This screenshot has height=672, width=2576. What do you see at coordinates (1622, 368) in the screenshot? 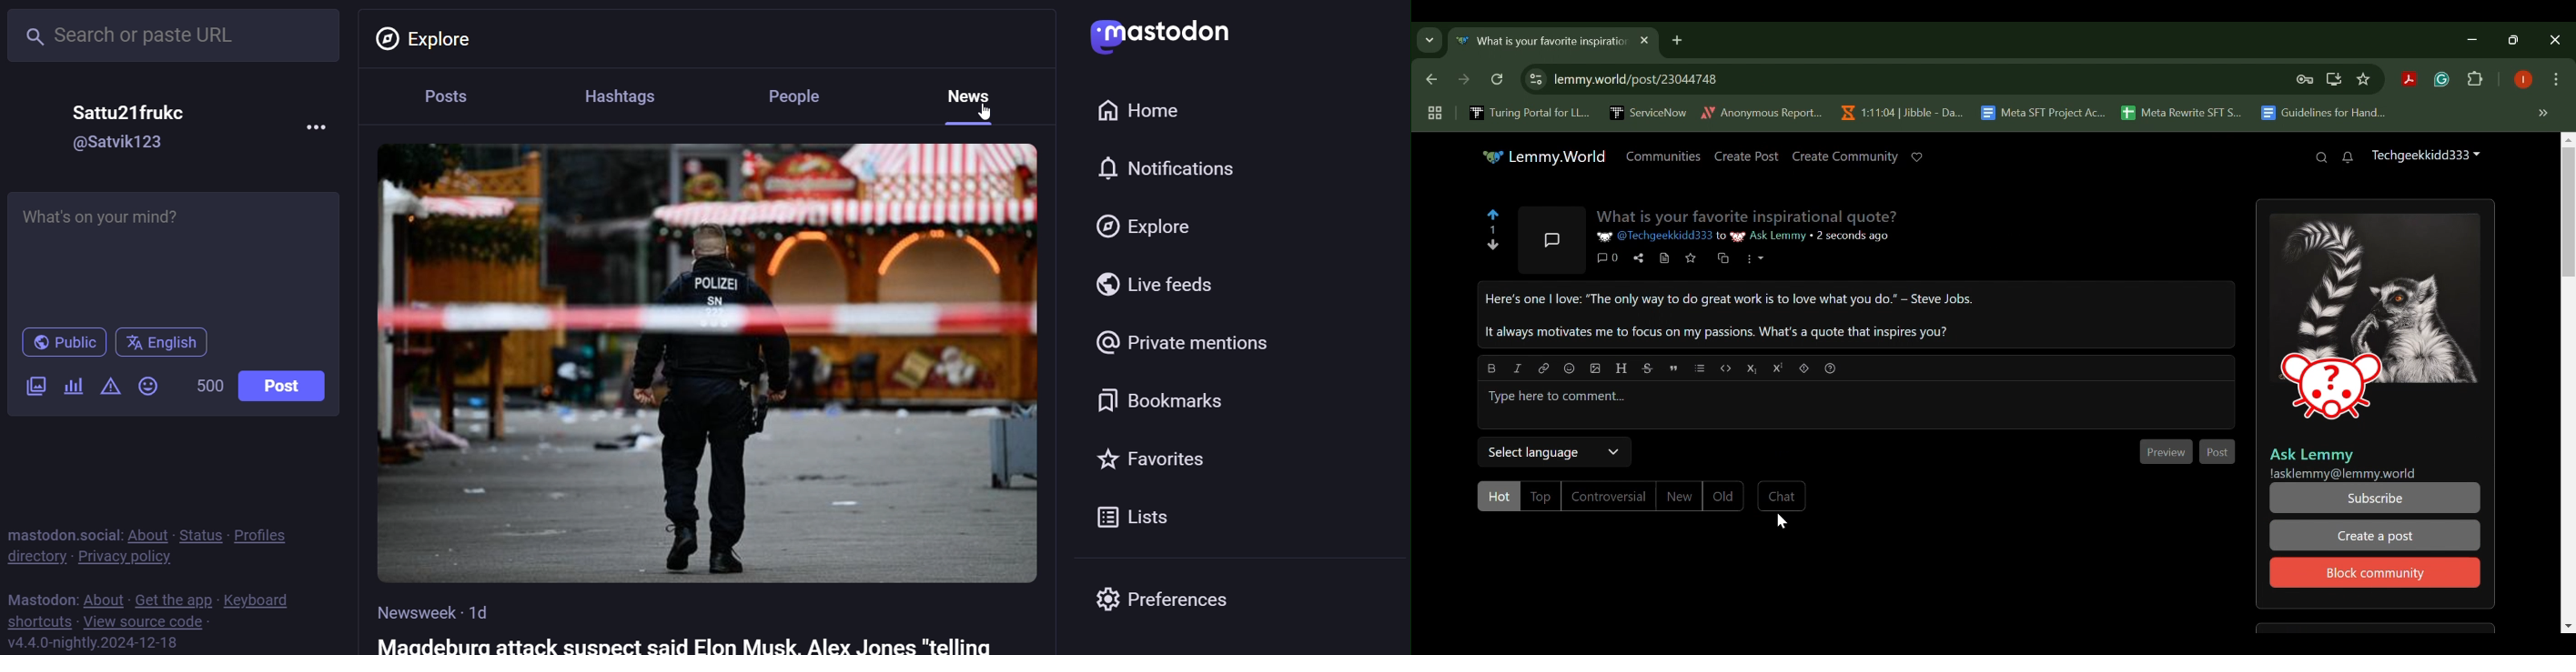
I see `header` at bounding box center [1622, 368].